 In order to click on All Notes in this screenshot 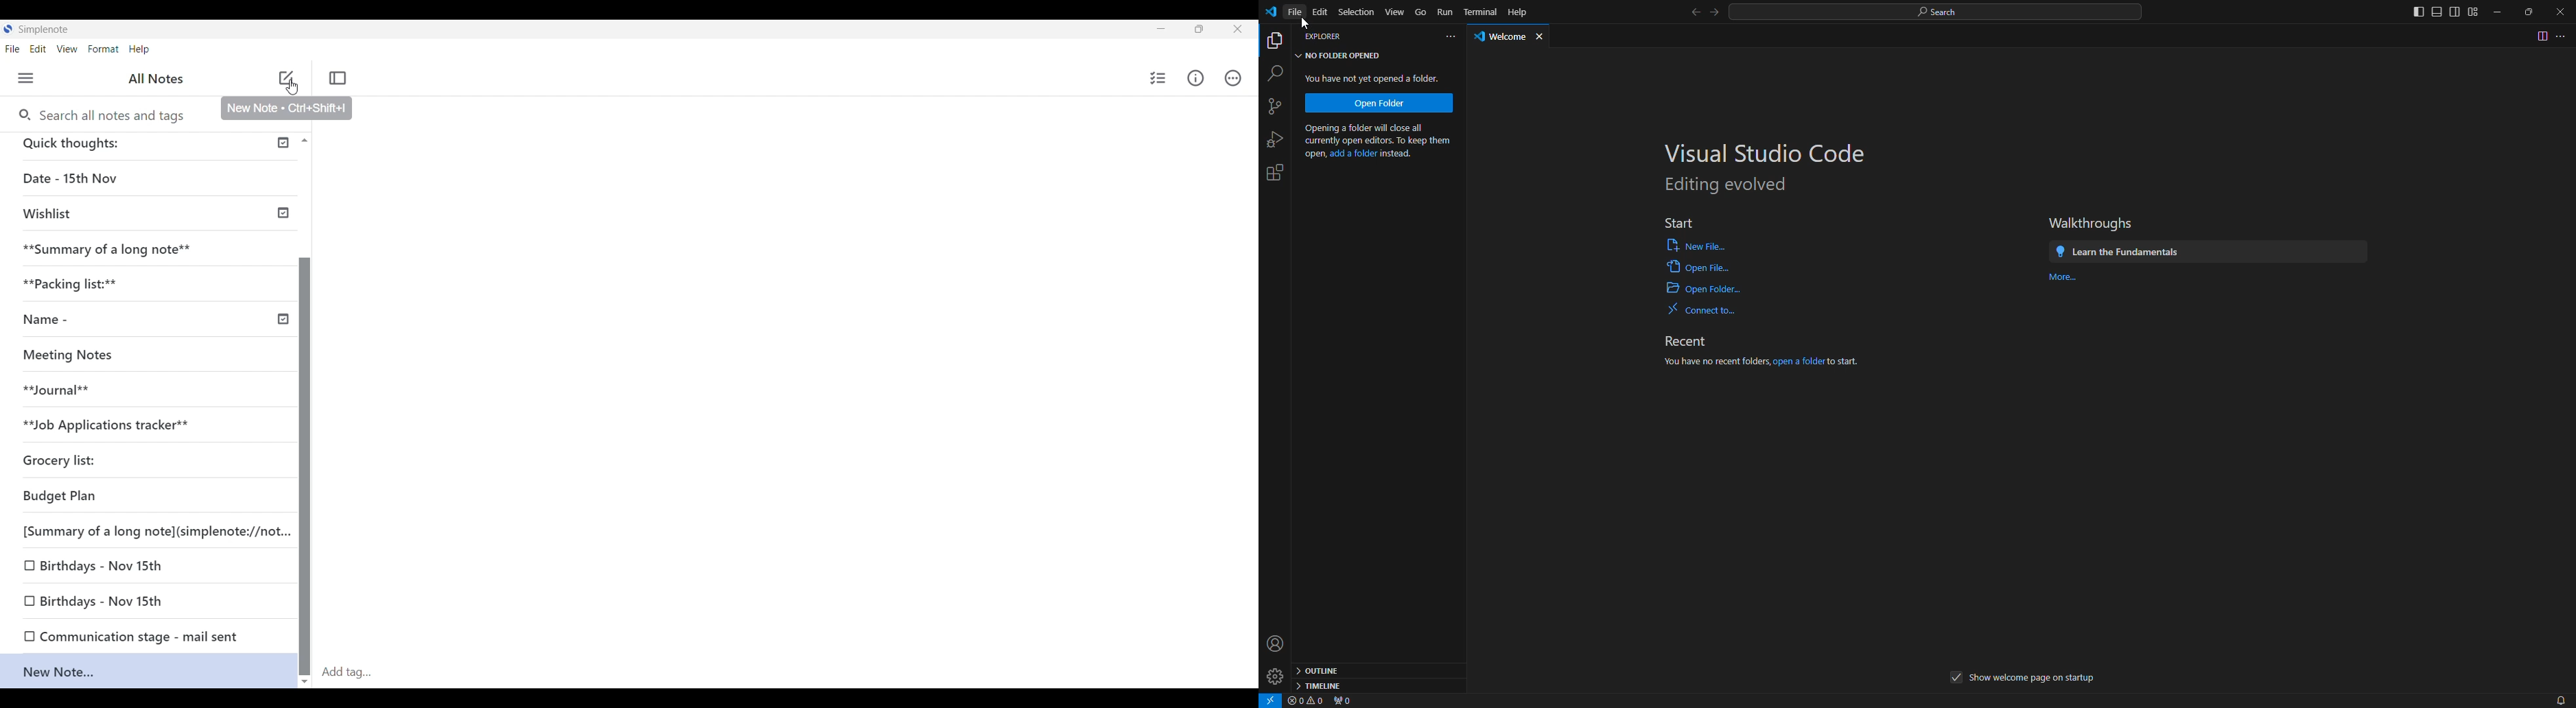, I will do `click(154, 79)`.